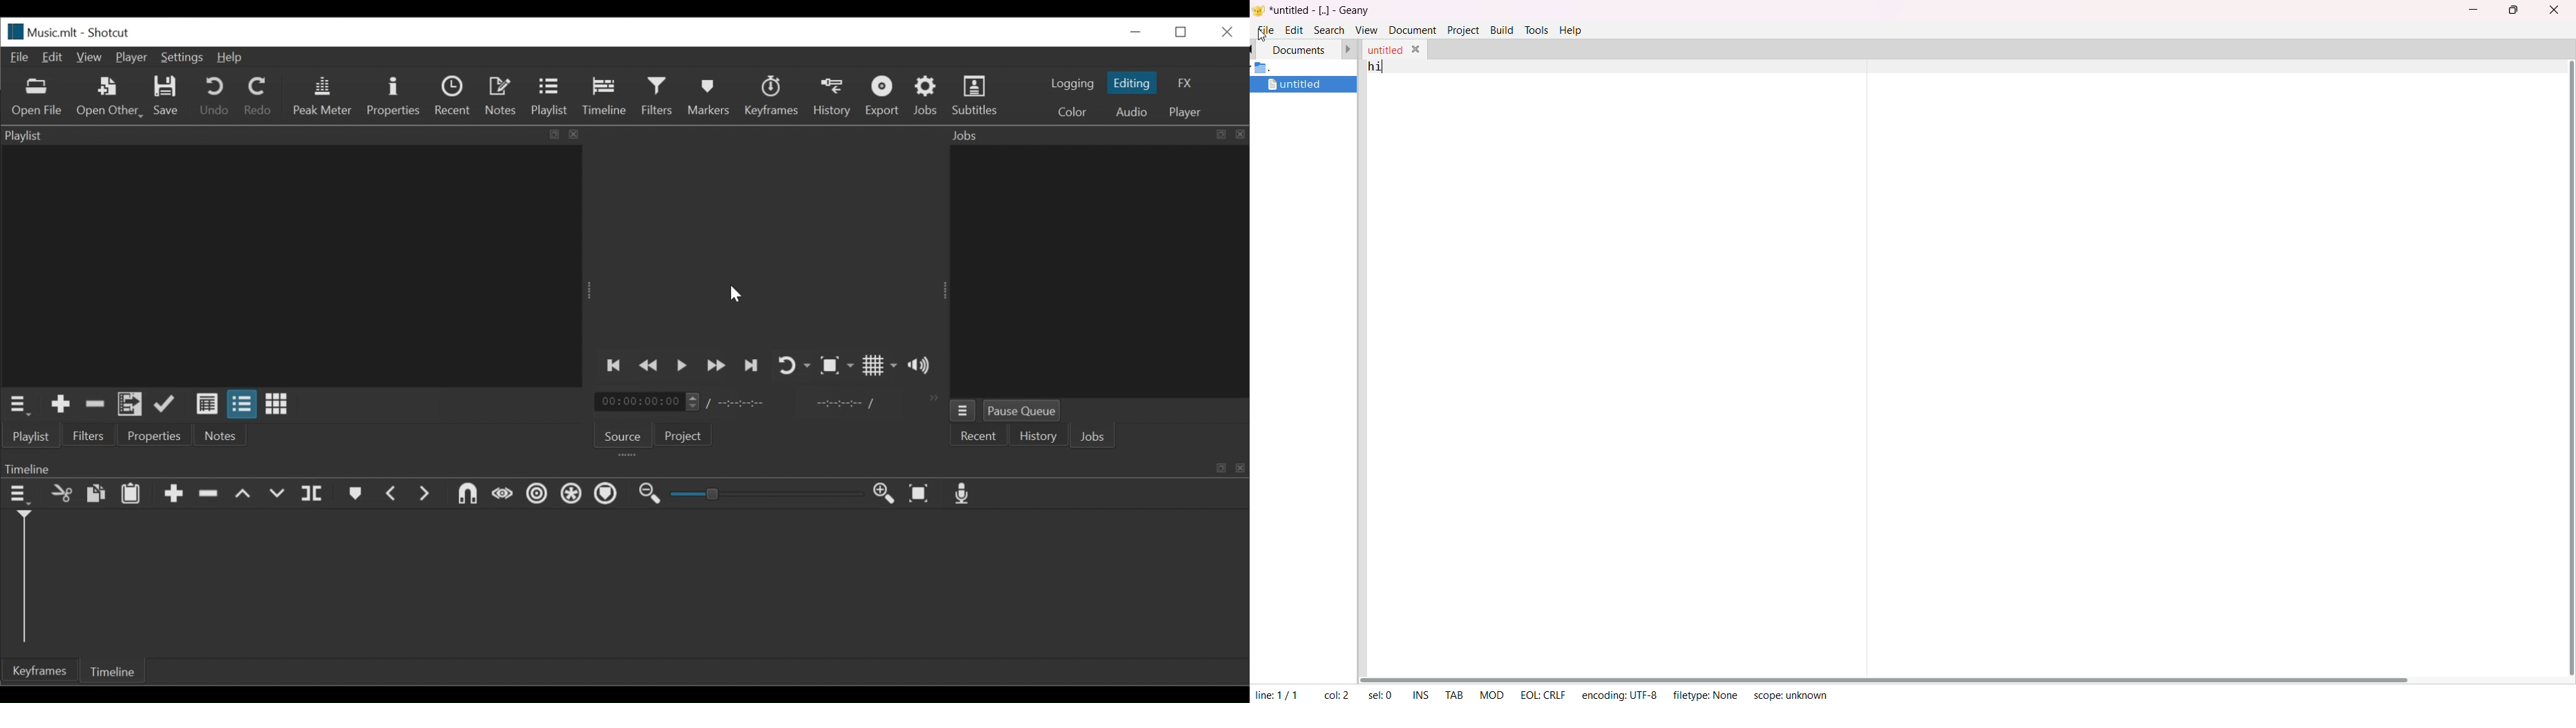 The image size is (2576, 728). Describe the element at coordinates (649, 403) in the screenshot. I see `Current Duration` at that location.